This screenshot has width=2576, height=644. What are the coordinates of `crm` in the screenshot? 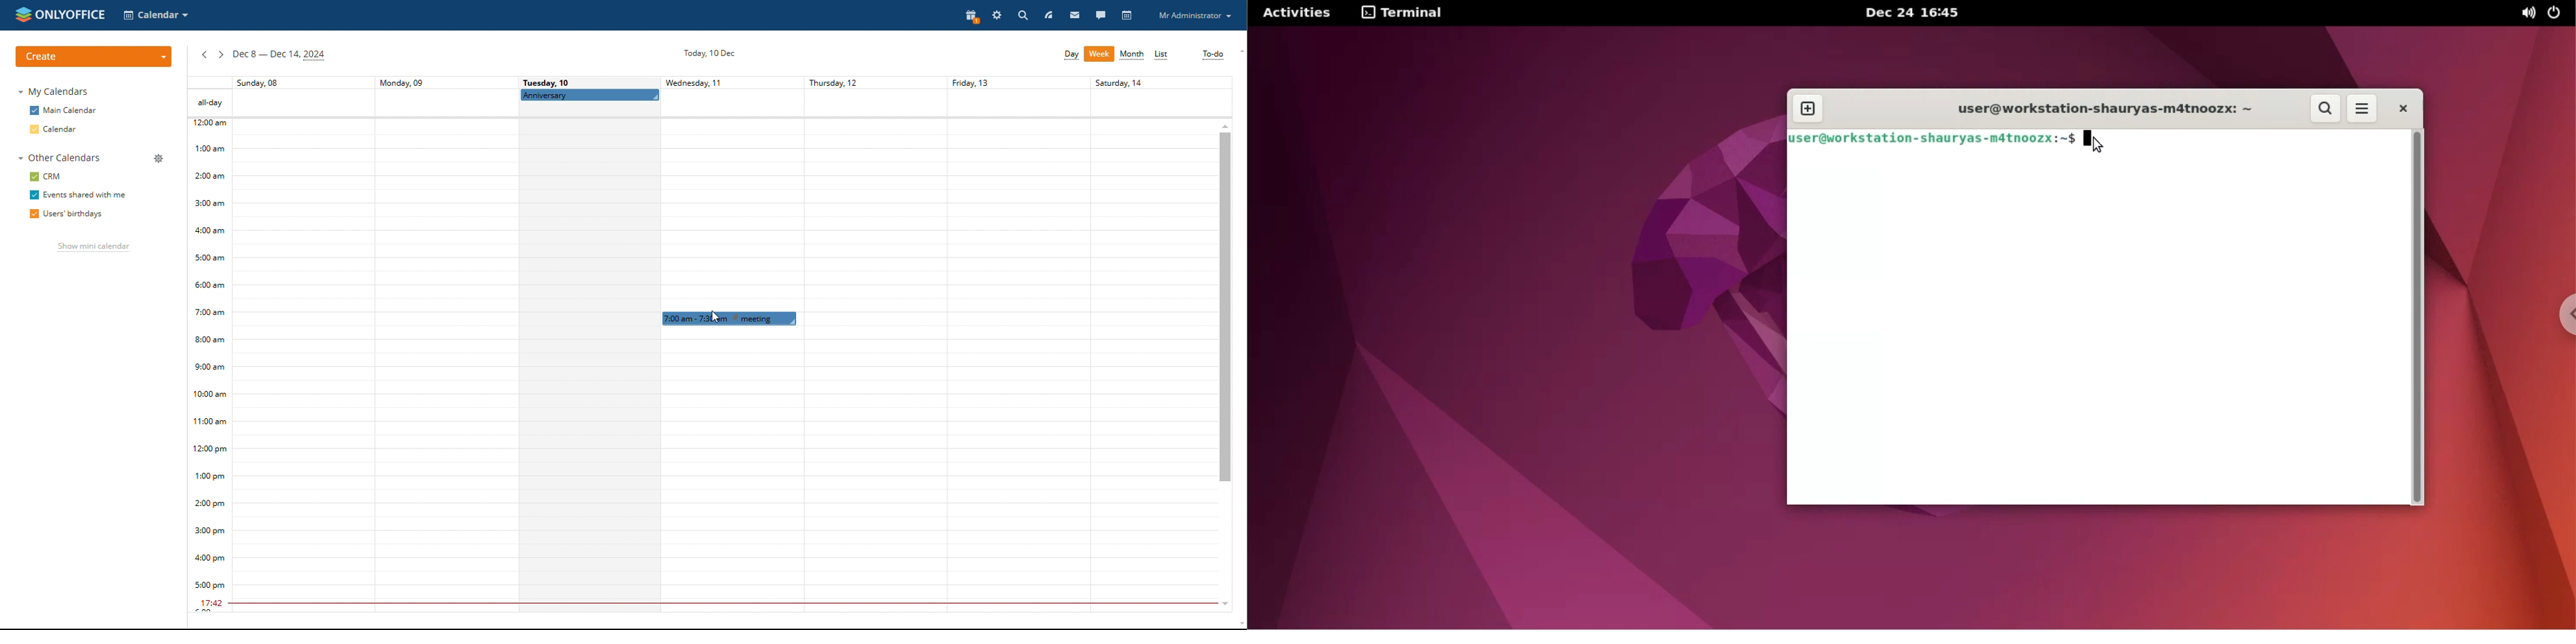 It's located at (47, 176).